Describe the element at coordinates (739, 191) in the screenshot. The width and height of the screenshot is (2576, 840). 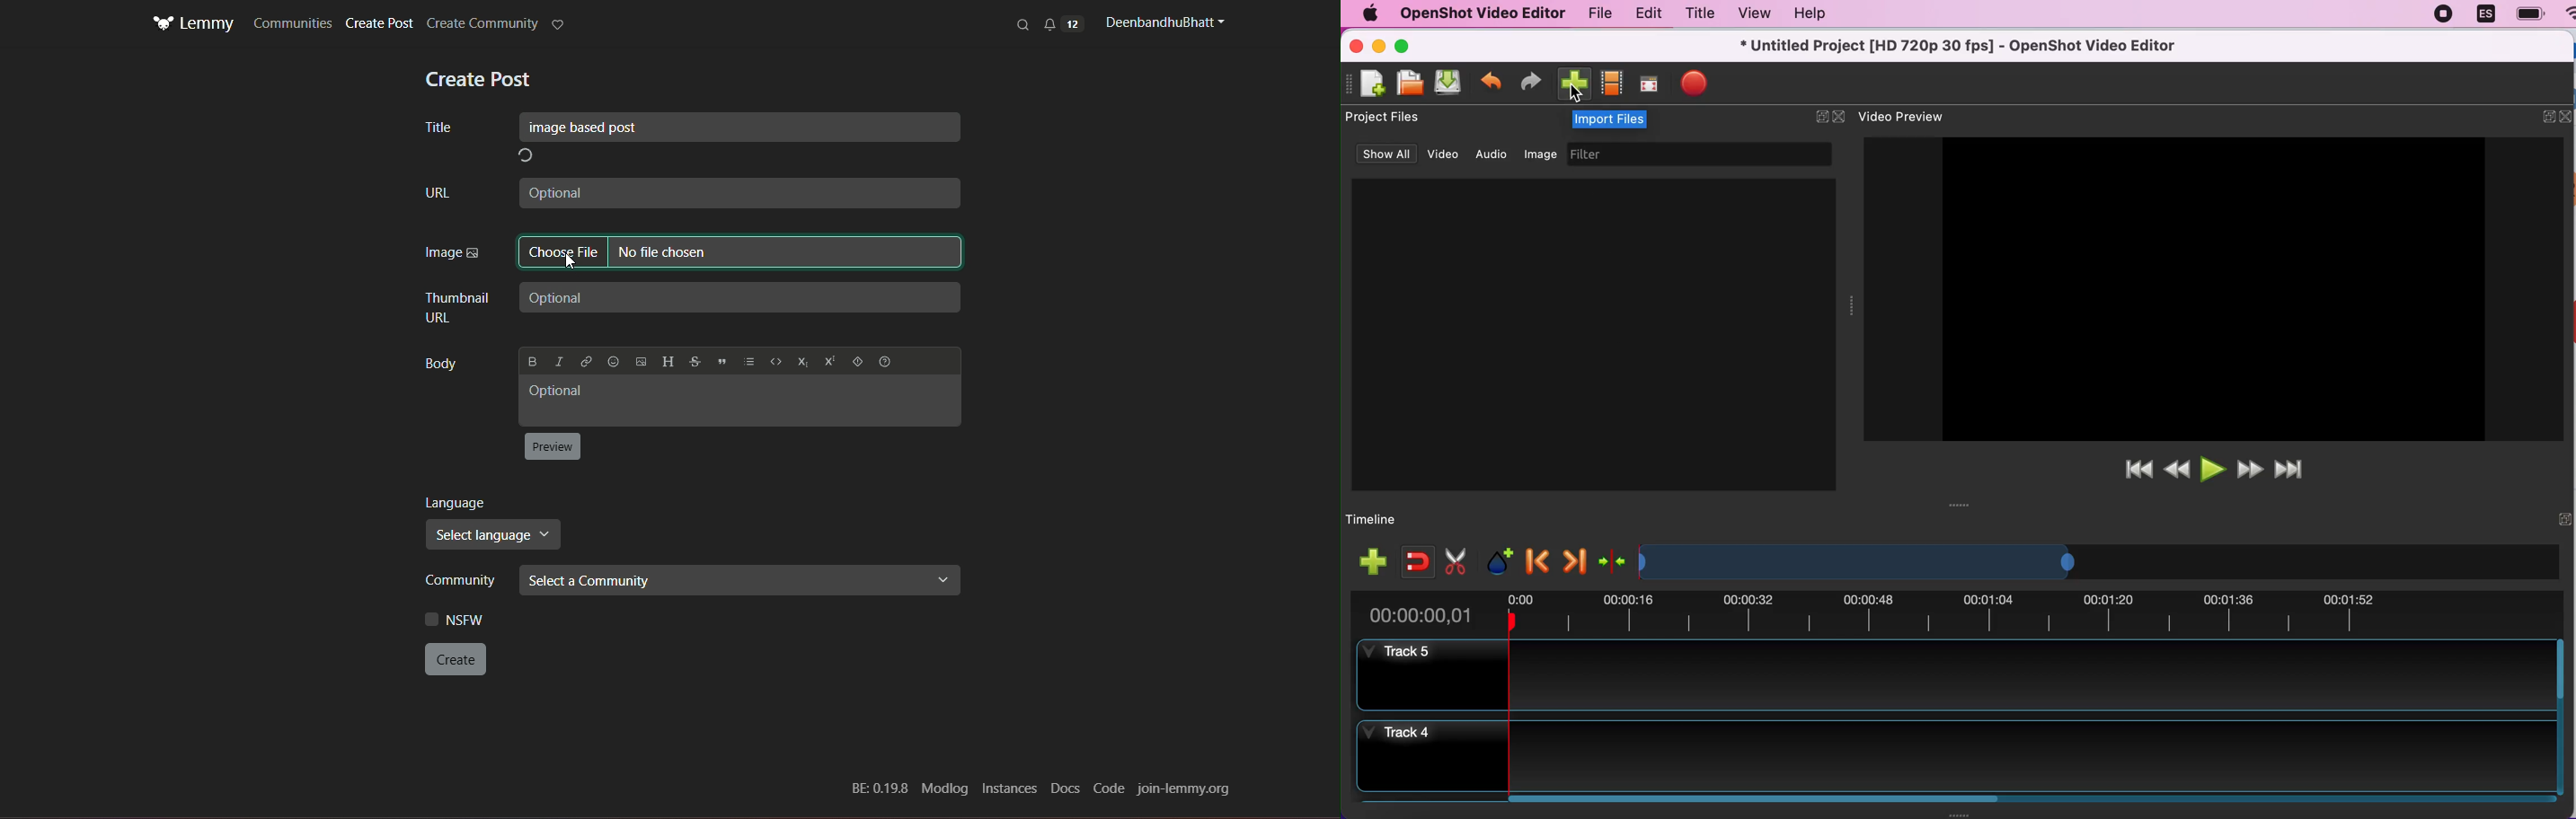
I see `Optional` at that location.